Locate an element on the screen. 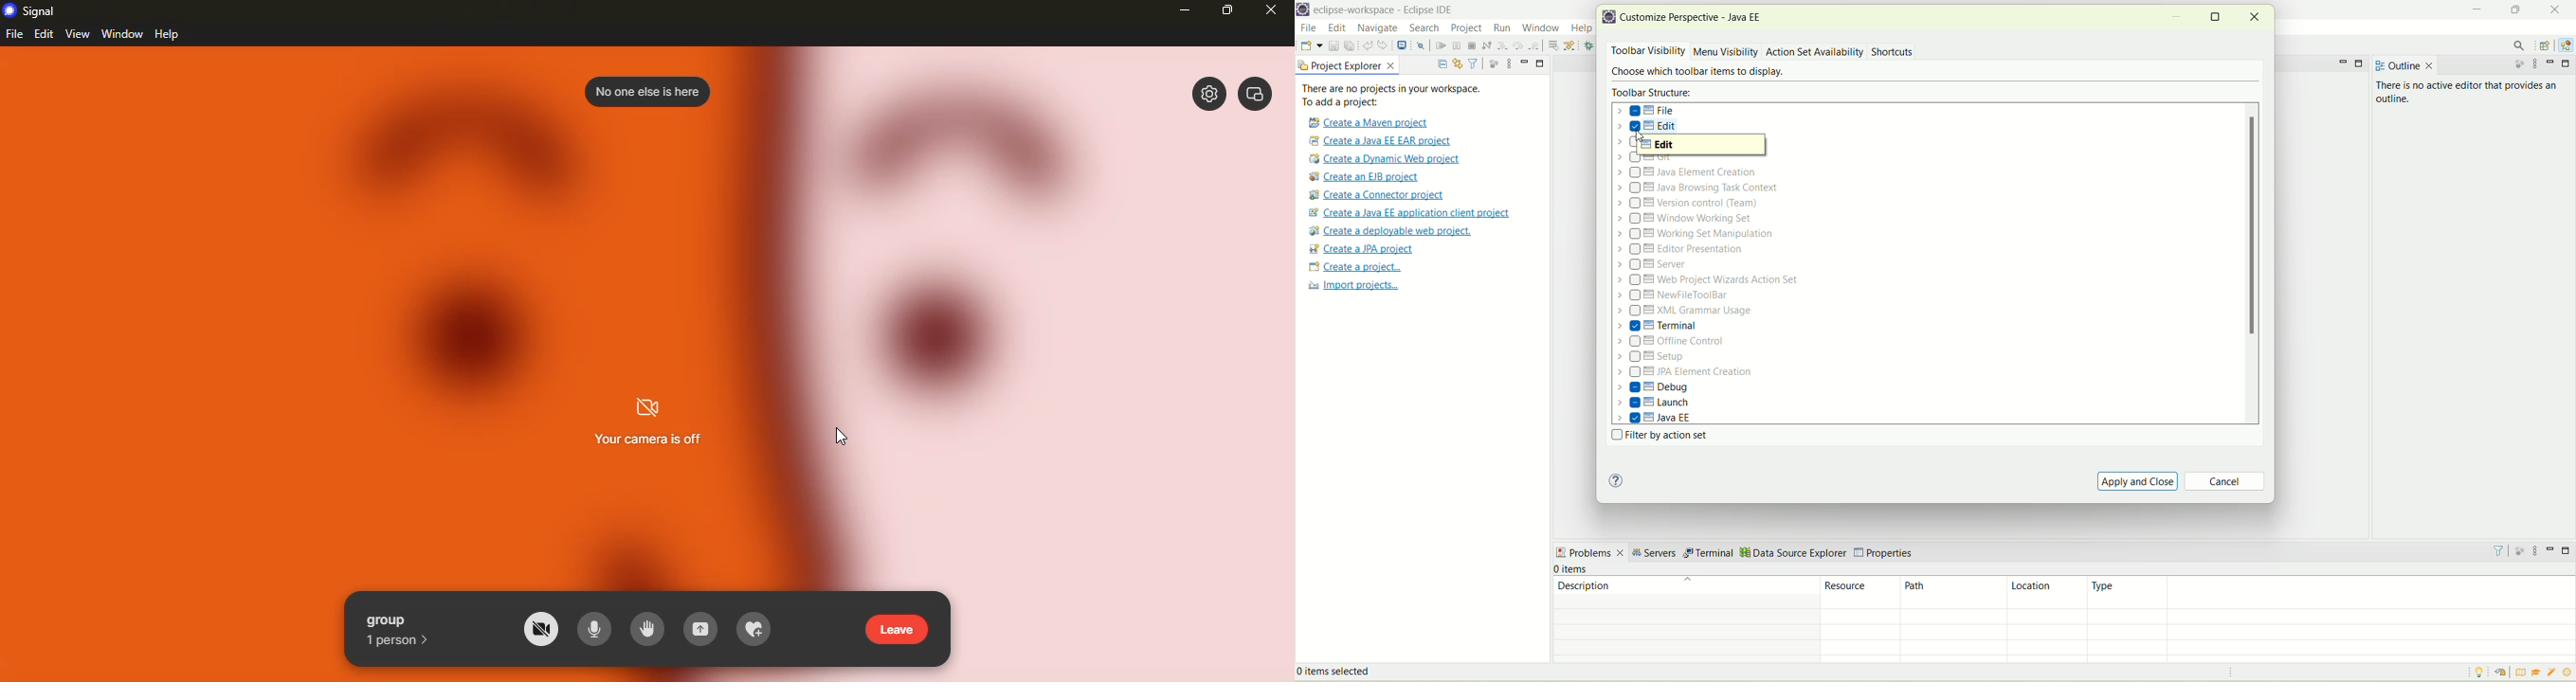  edit is located at coordinates (45, 34).